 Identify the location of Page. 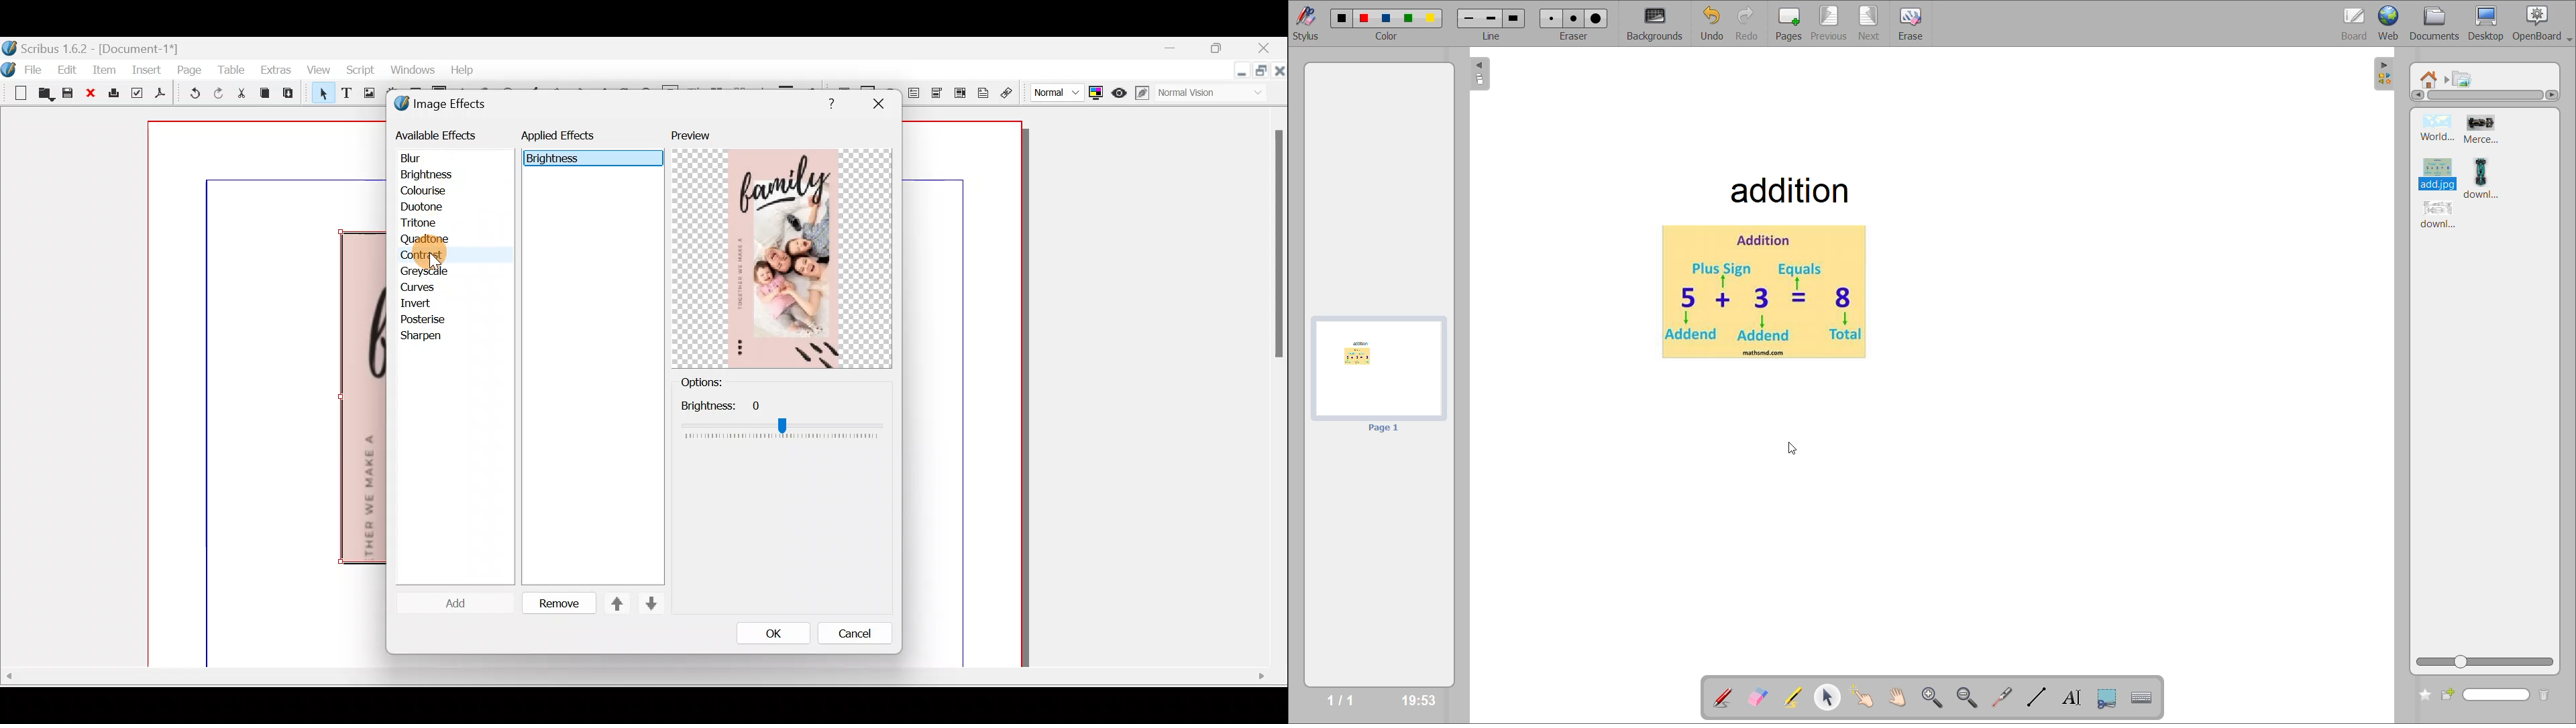
(190, 69).